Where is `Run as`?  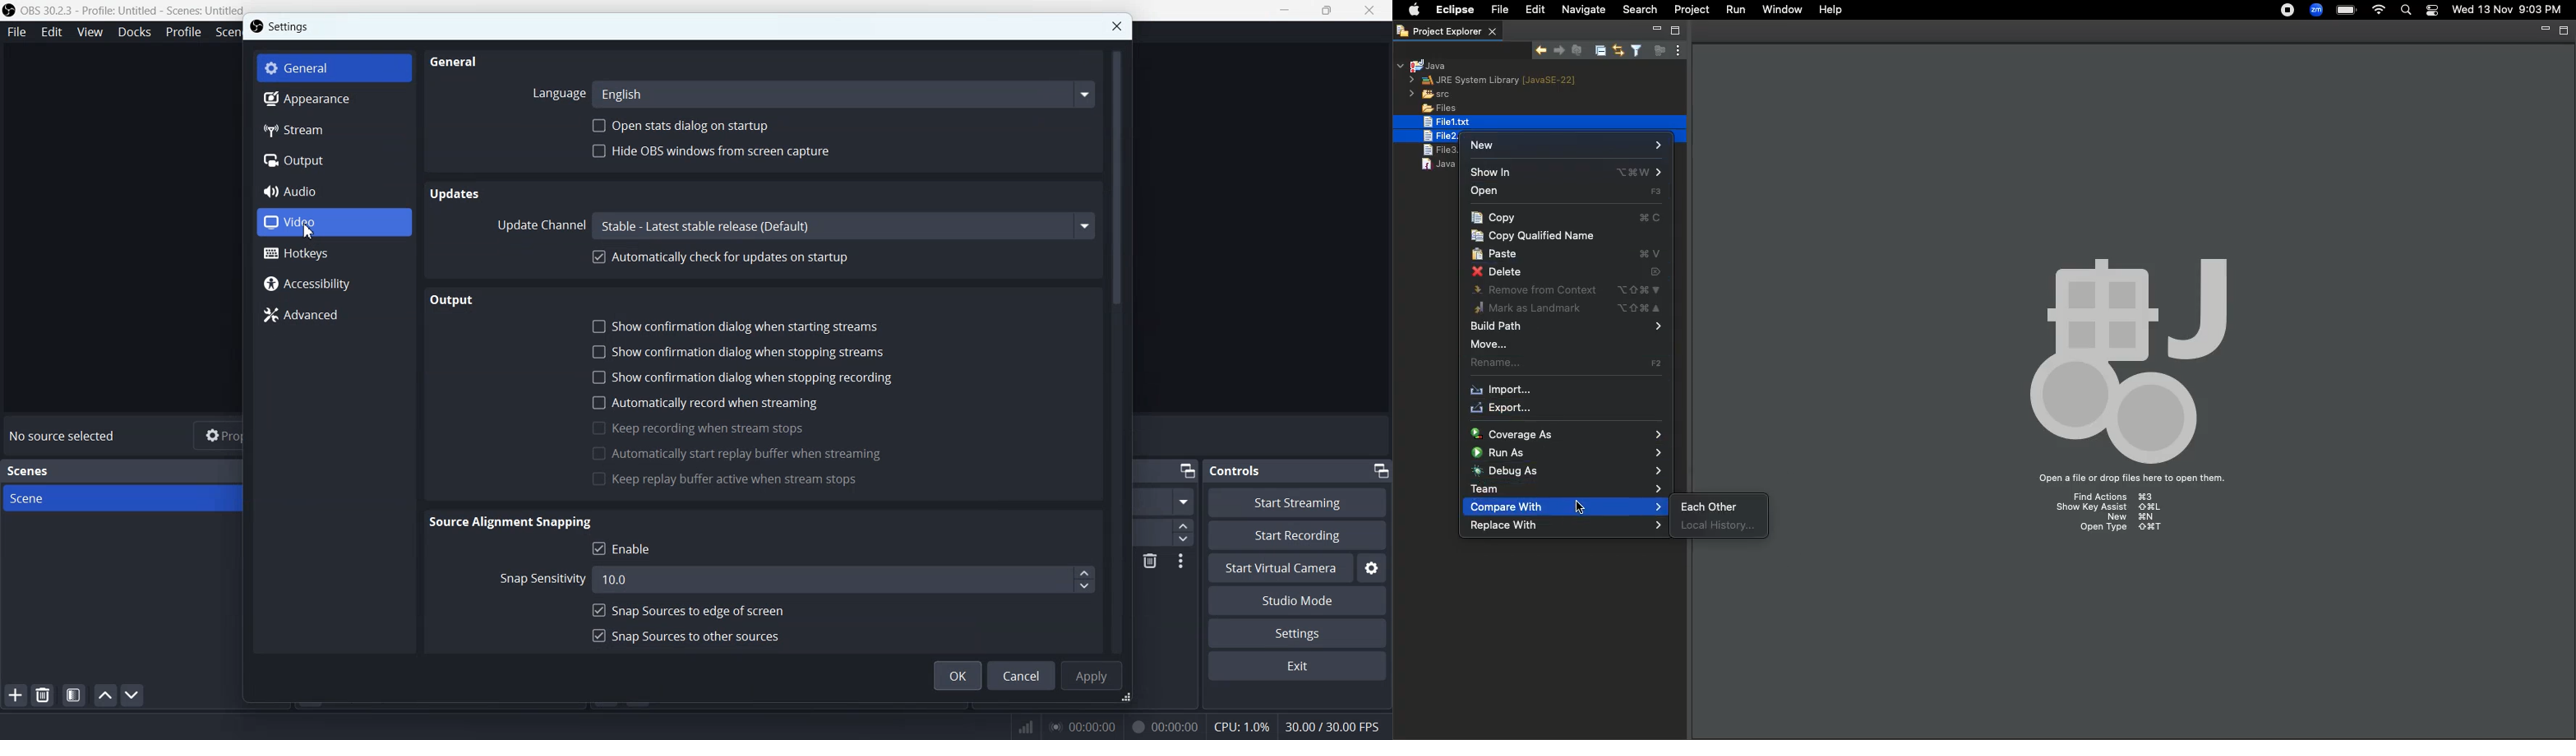 Run as is located at coordinates (1567, 452).